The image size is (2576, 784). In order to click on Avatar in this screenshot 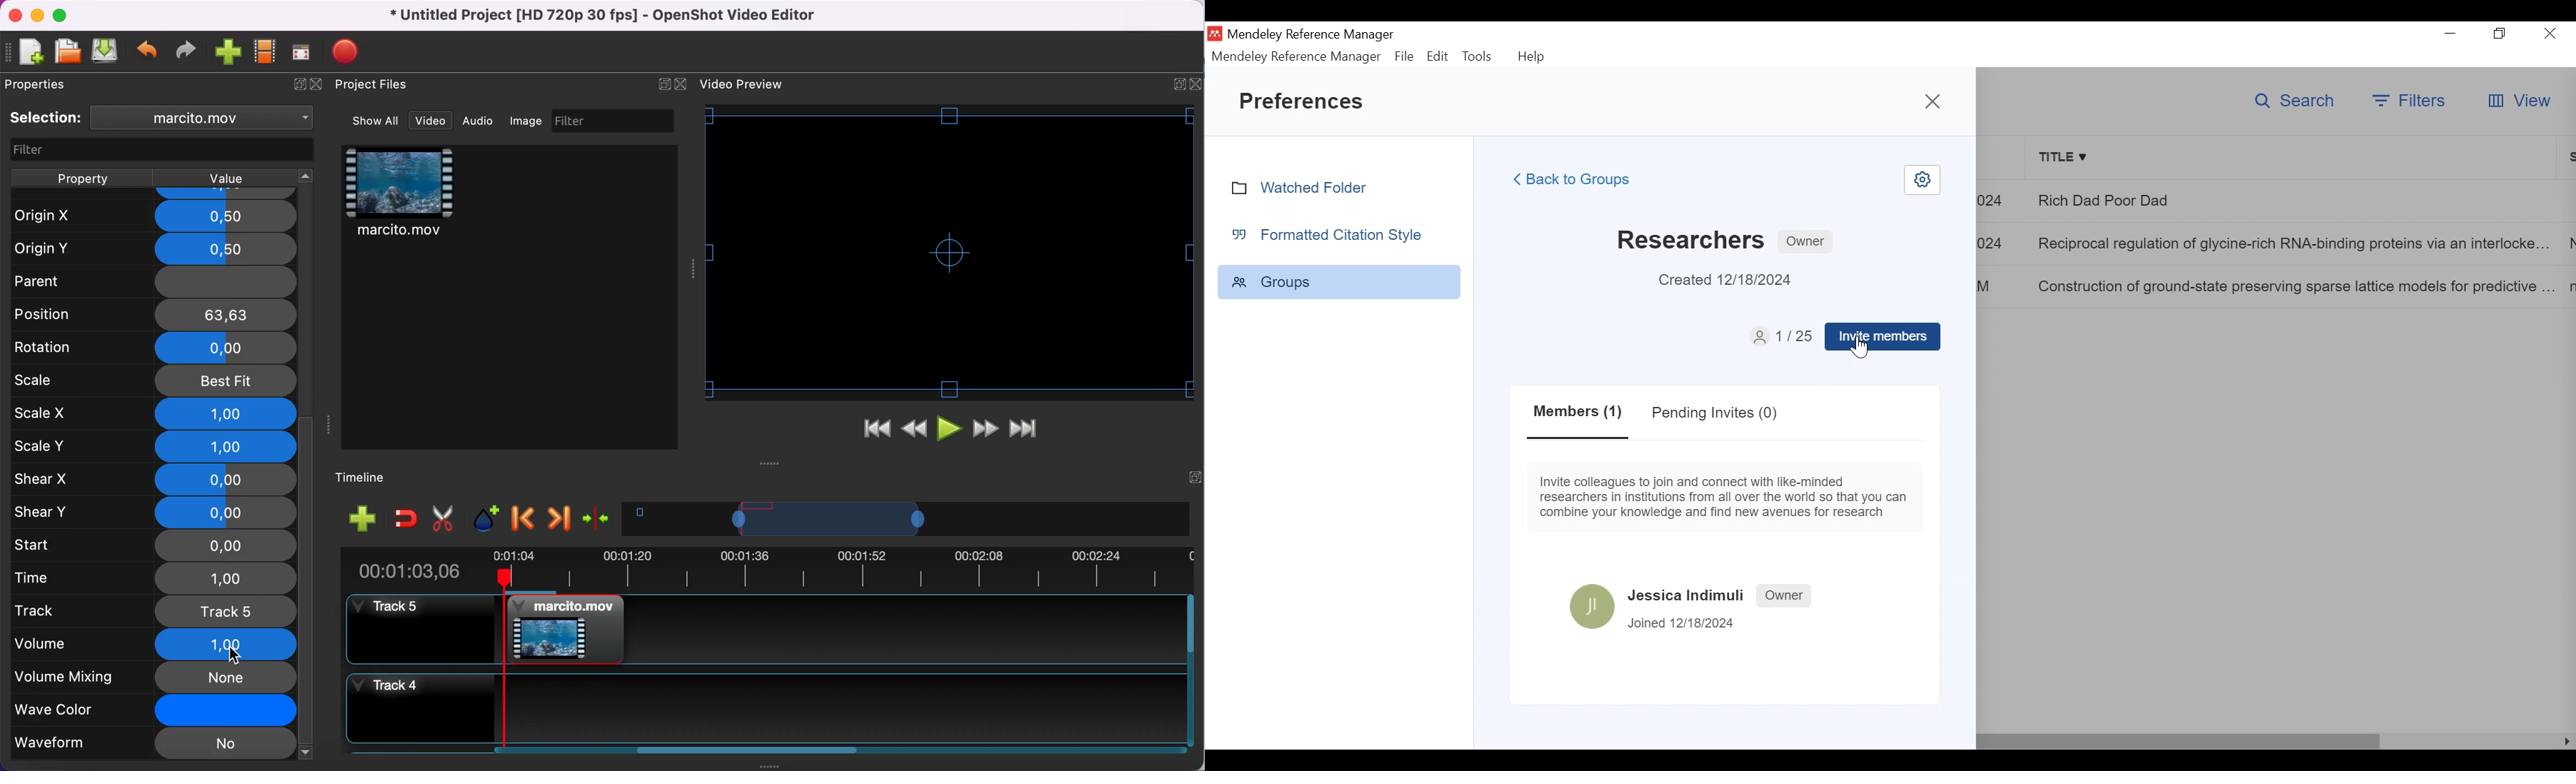, I will do `click(1593, 605)`.